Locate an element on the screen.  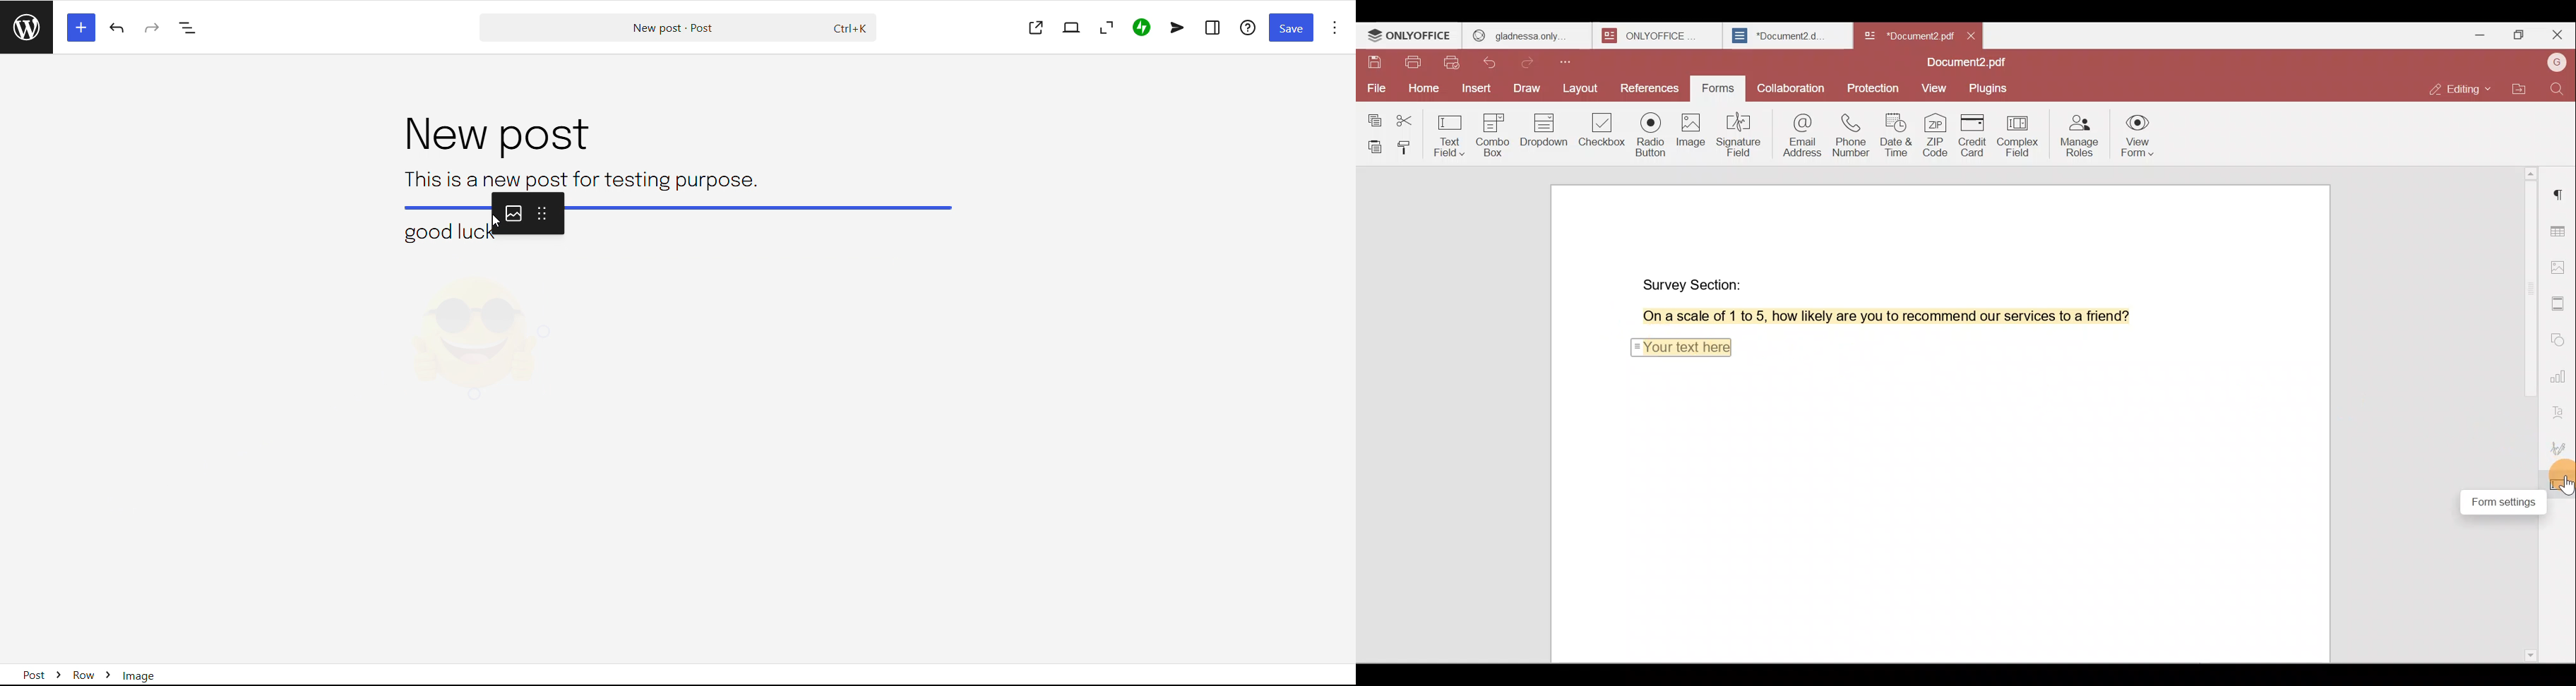
Layout is located at coordinates (1580, 89).